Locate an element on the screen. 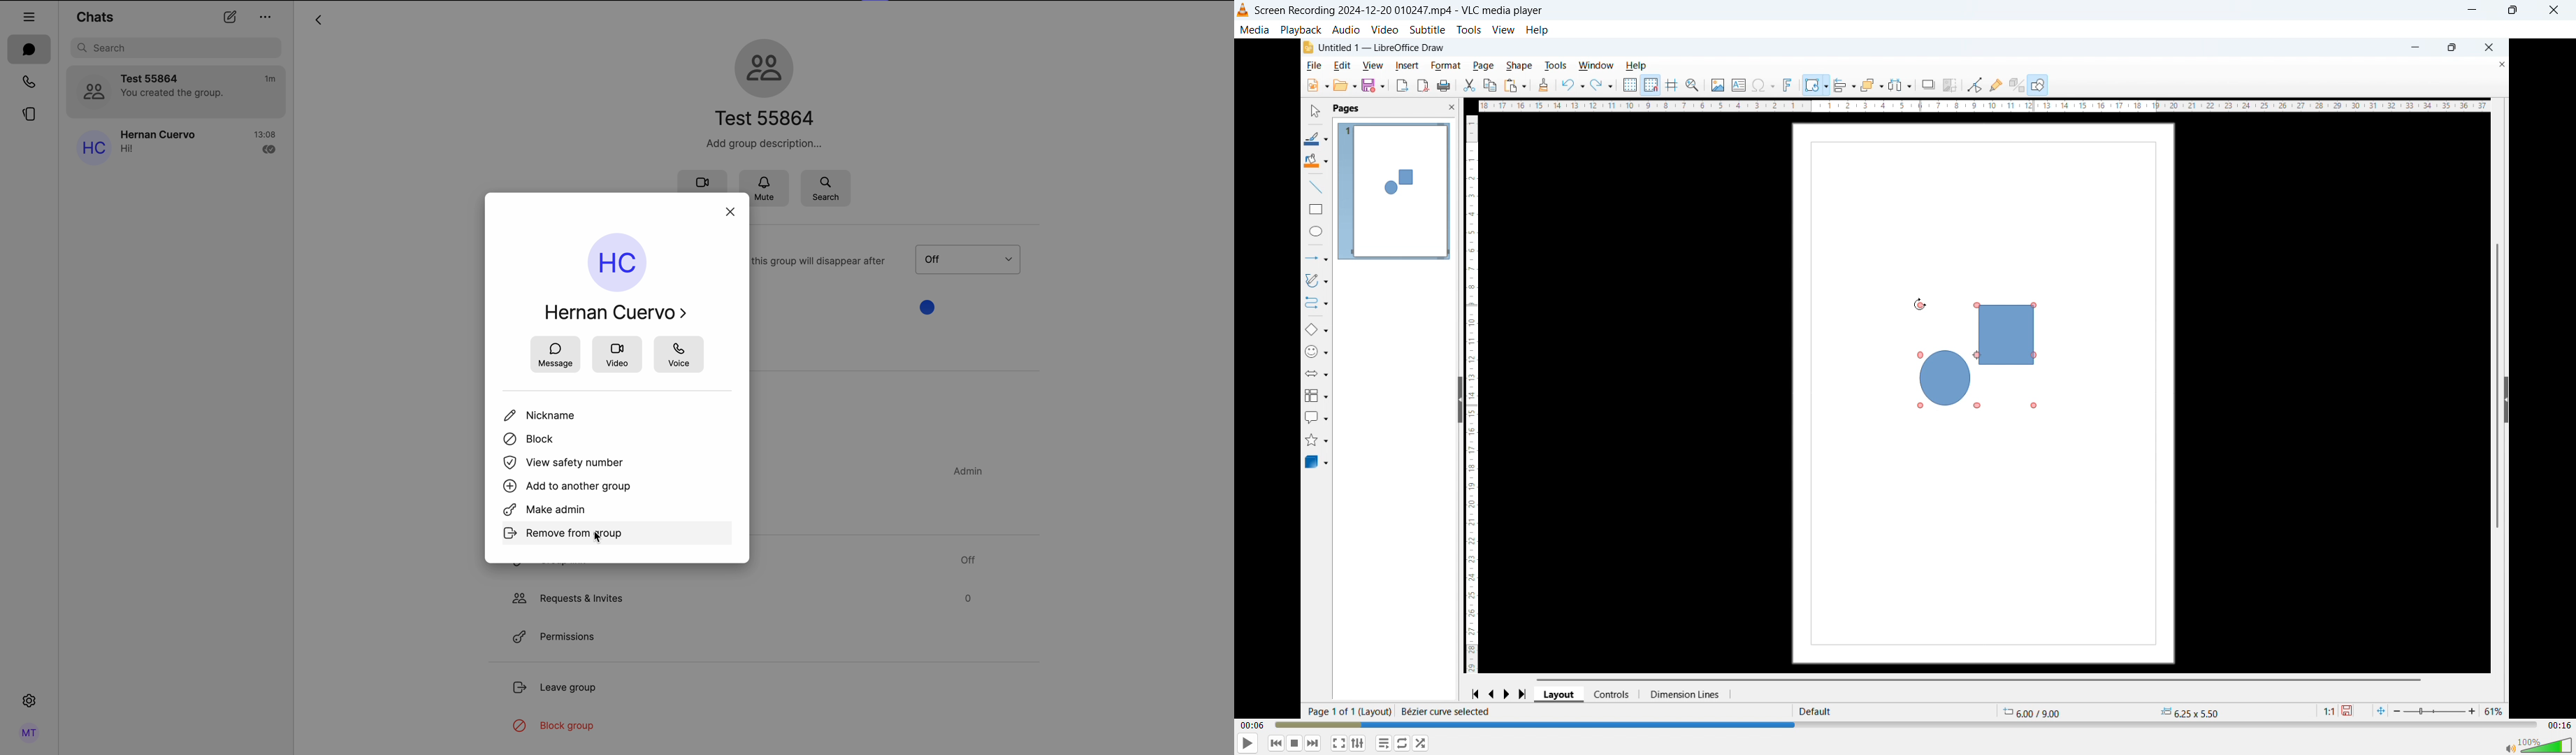  block group is located at coordinates (554, 727).